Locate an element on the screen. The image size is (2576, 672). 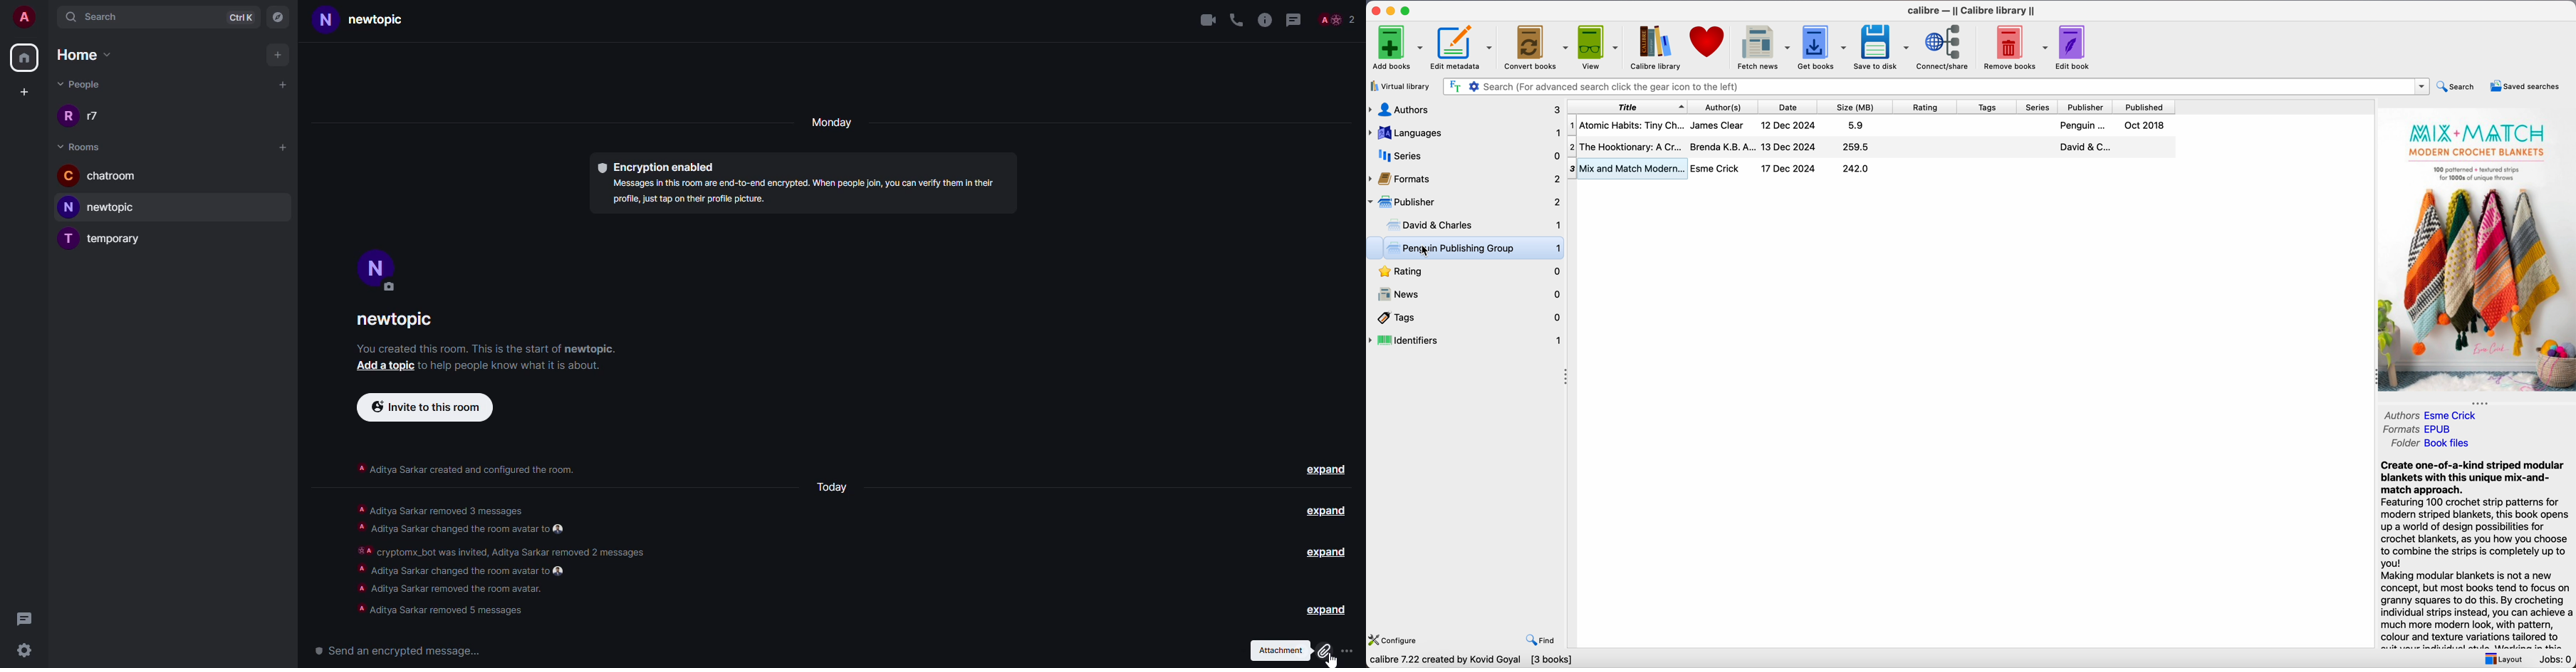
layout is located at coordinates (2502, 658).